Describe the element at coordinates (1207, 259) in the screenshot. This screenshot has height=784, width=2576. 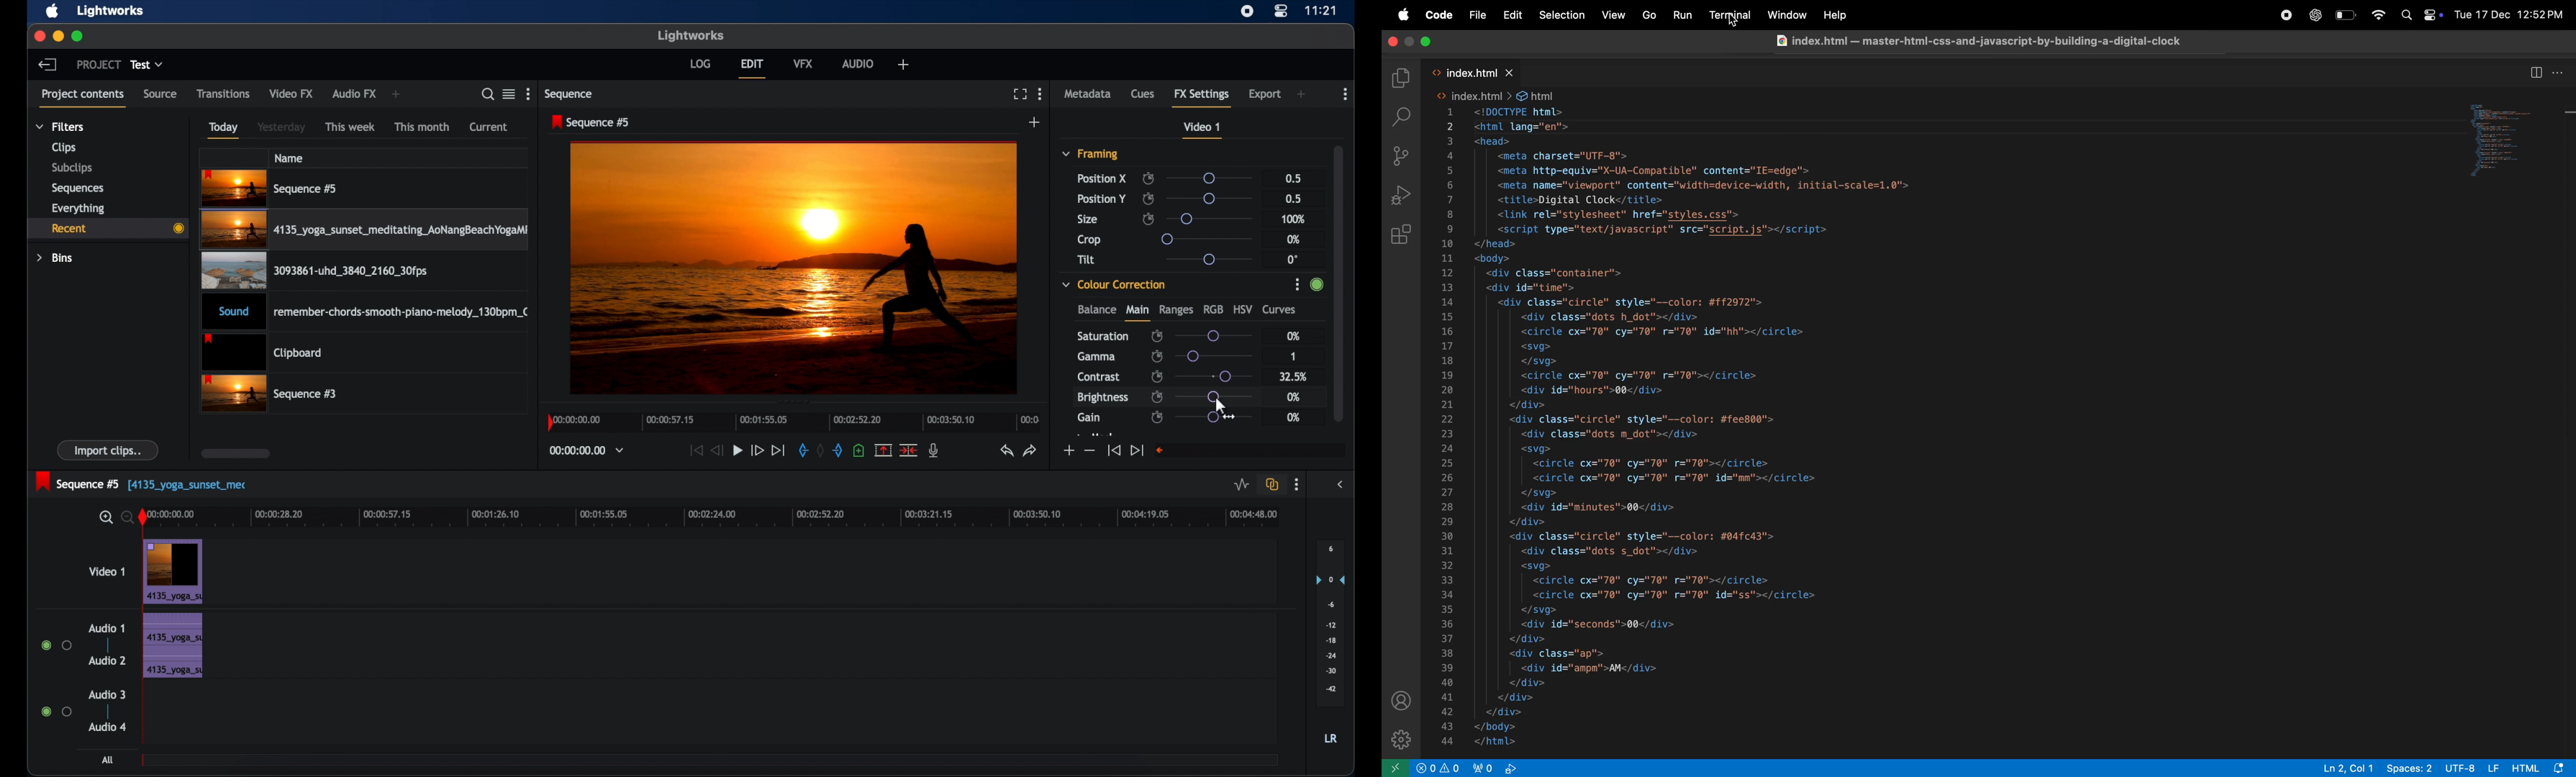
I see `slider` at that location.